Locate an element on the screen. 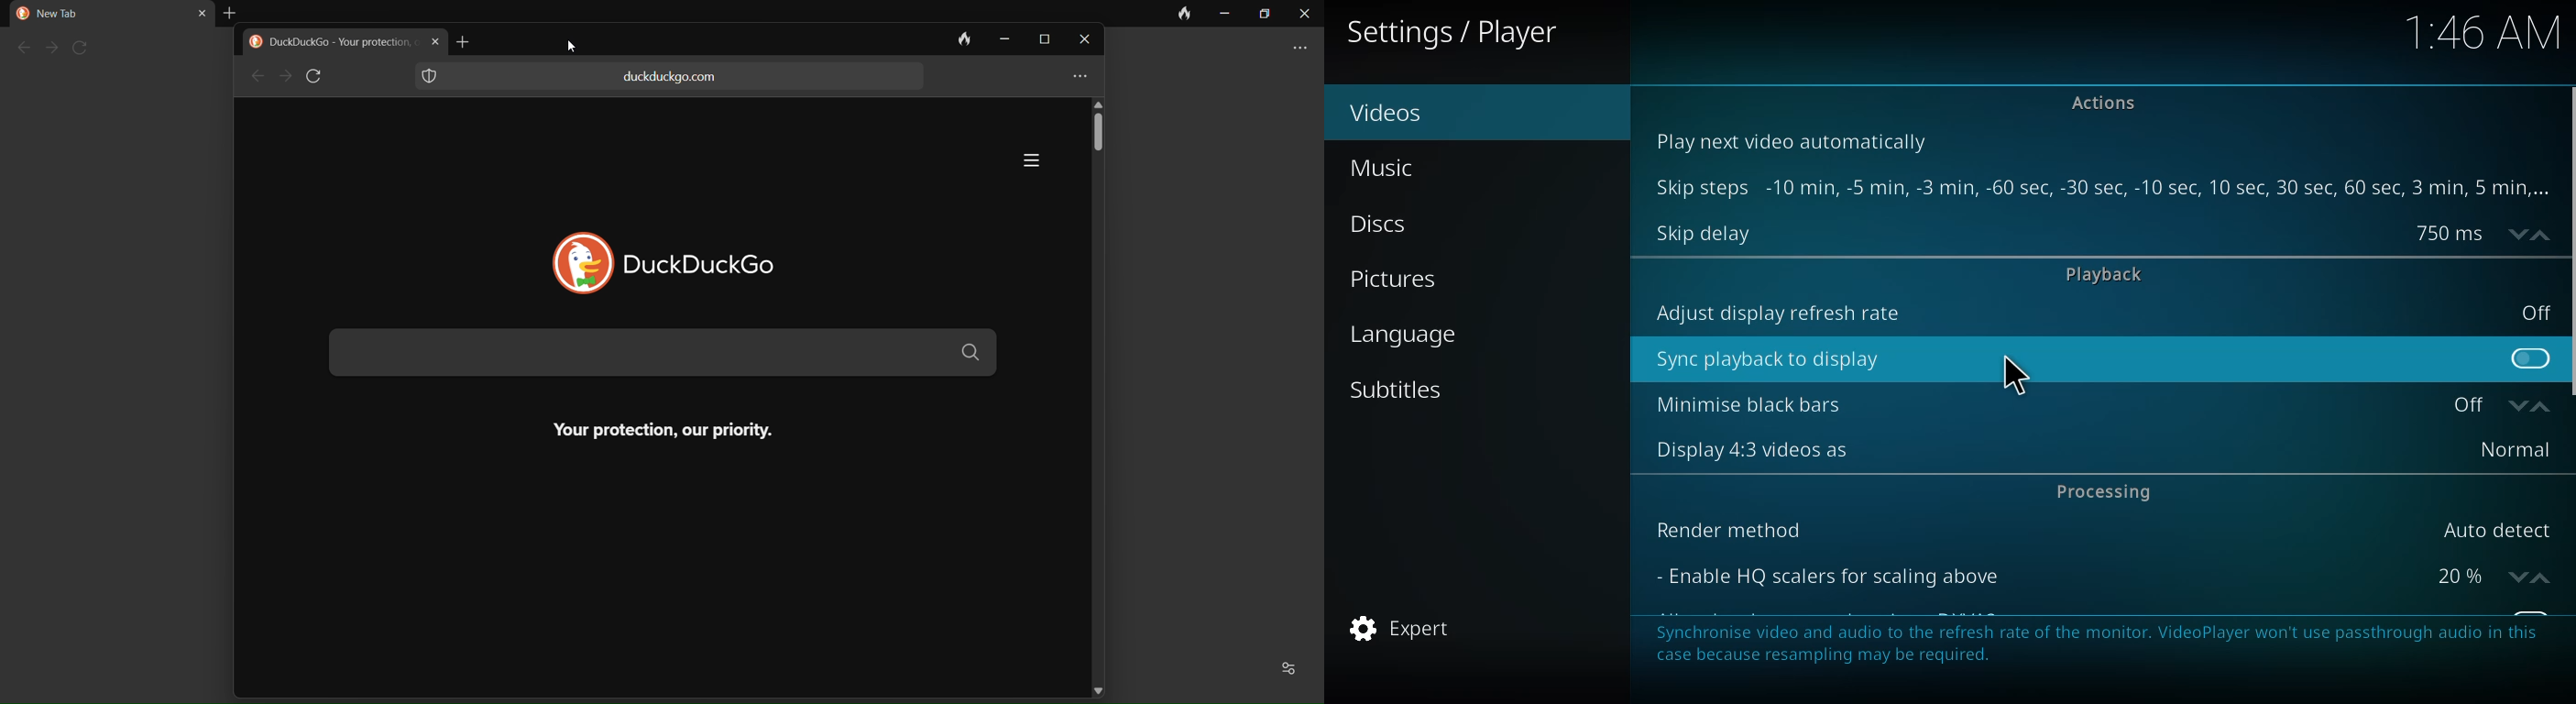  New Tab is located at coordinates (61, 14).